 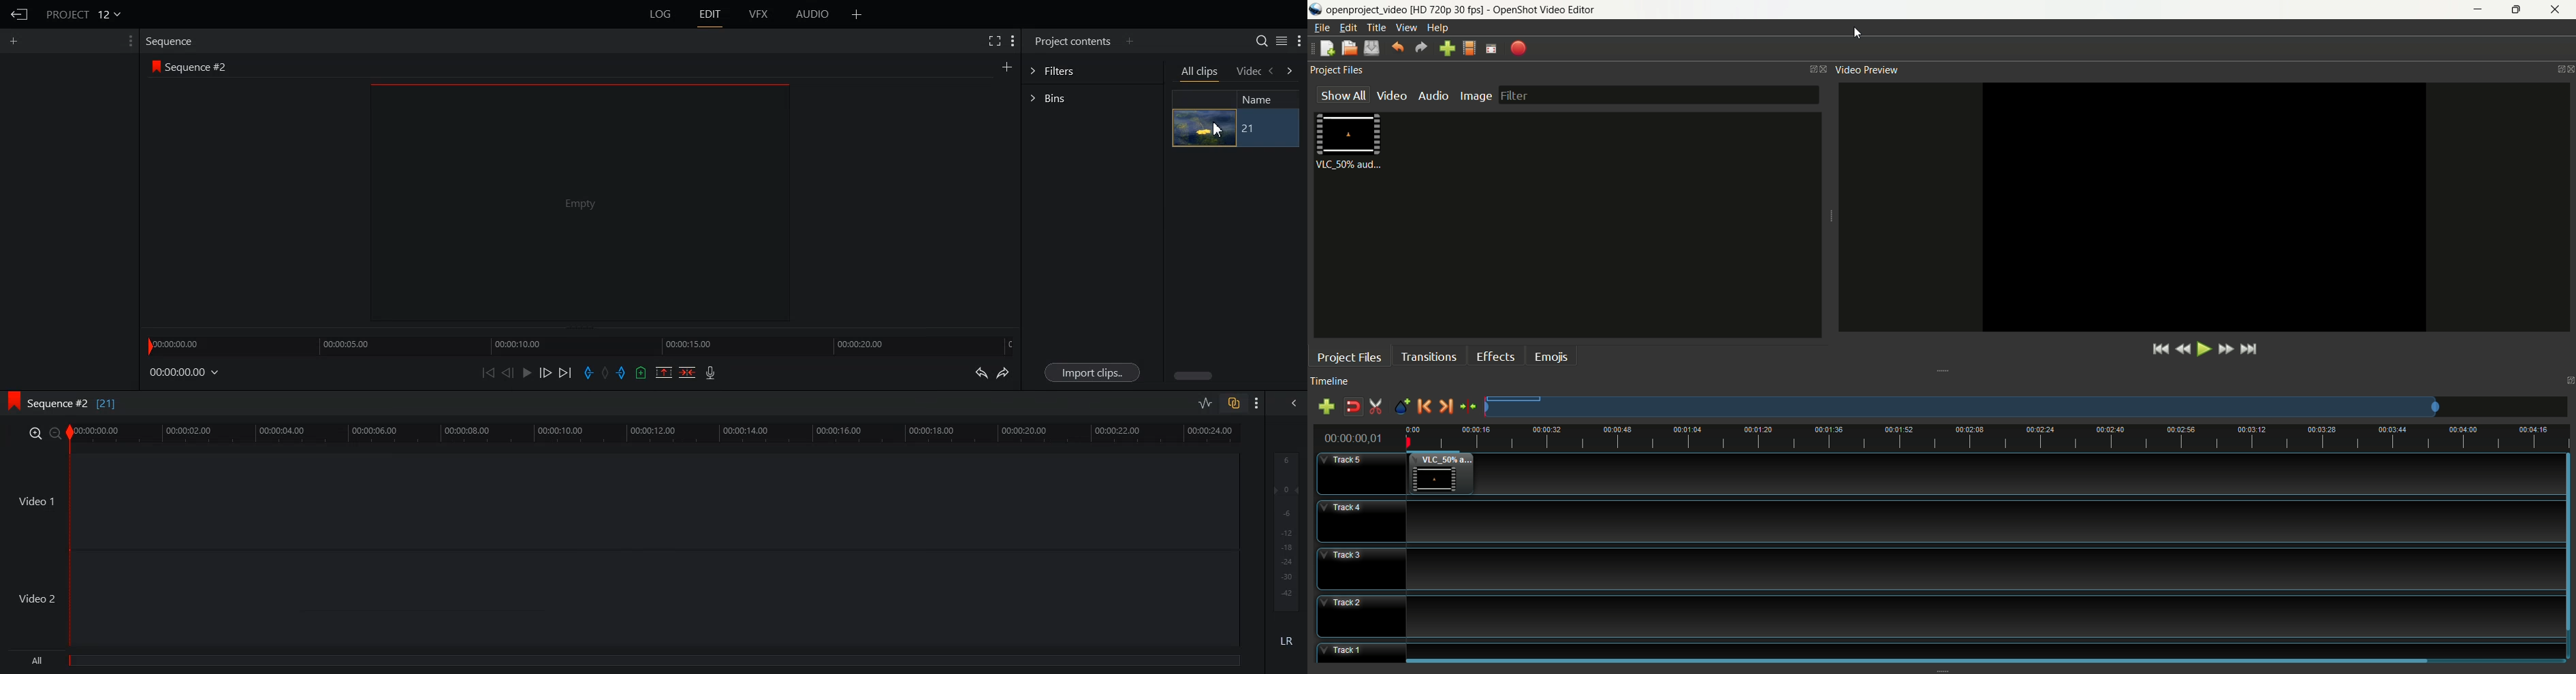 What do you see at coordinates (1131, 41) in the screenshot?
I see `Add Panel` at bounding box center [1131, 41].